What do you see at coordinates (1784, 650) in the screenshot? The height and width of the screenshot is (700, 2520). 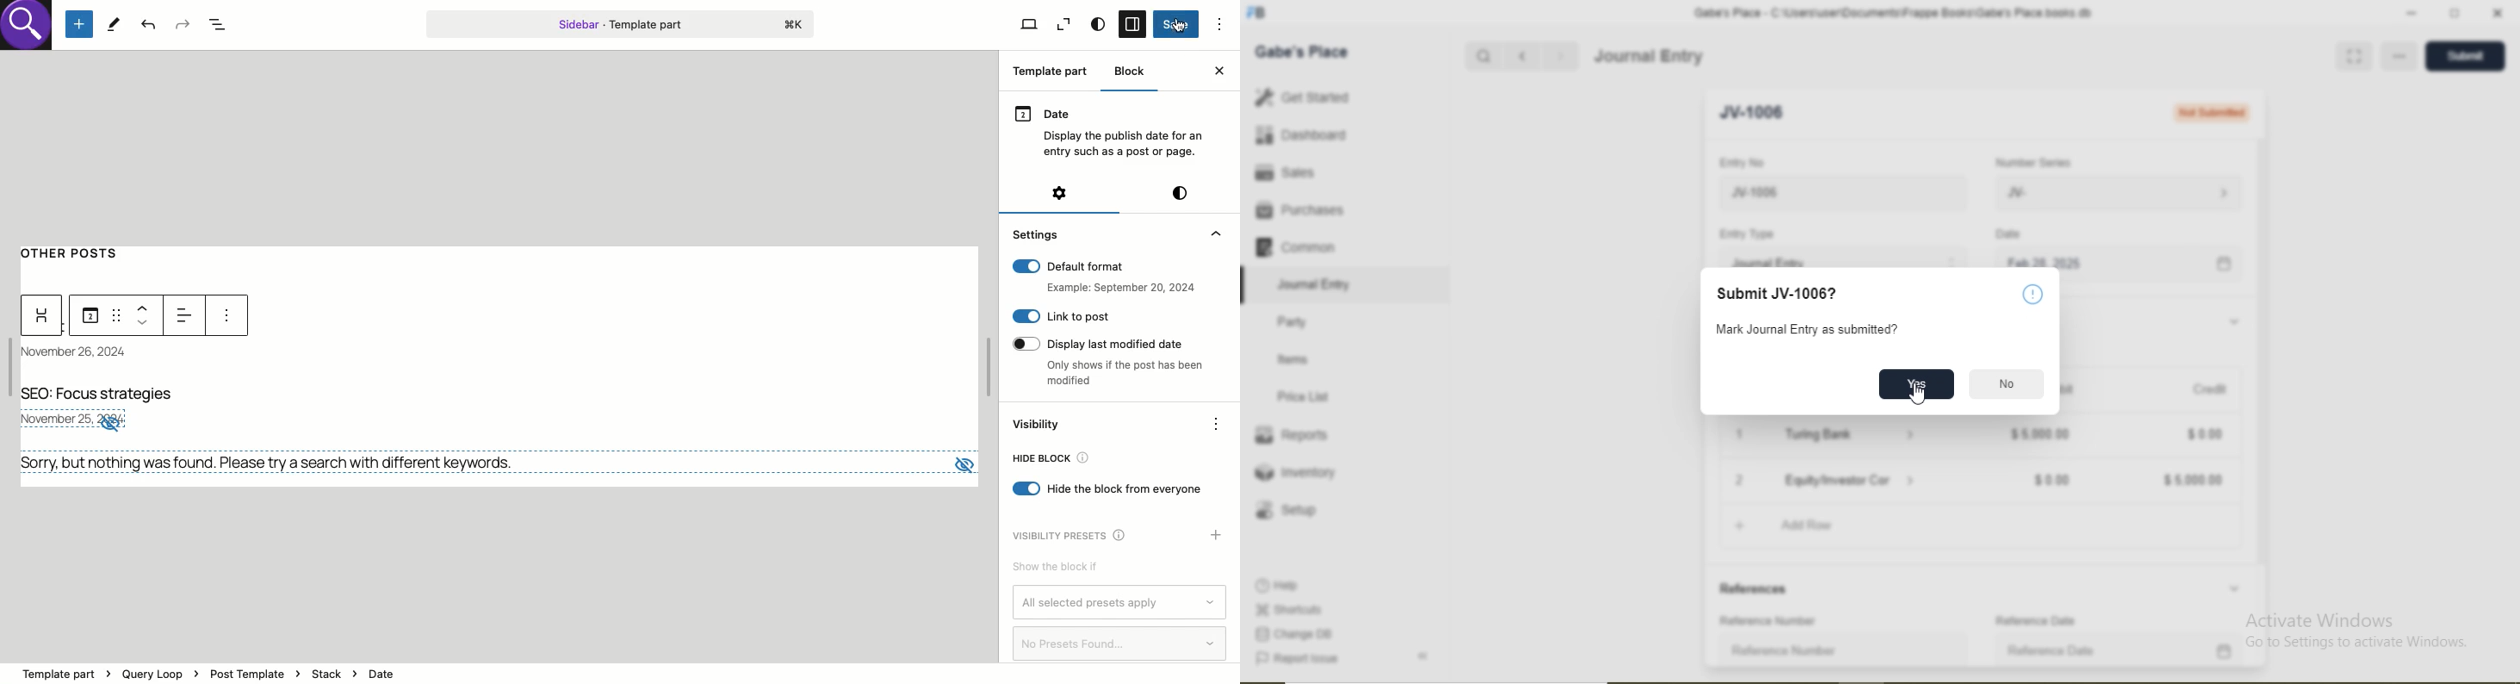 I see `Reference Number` at bounding box center [1784, 650].